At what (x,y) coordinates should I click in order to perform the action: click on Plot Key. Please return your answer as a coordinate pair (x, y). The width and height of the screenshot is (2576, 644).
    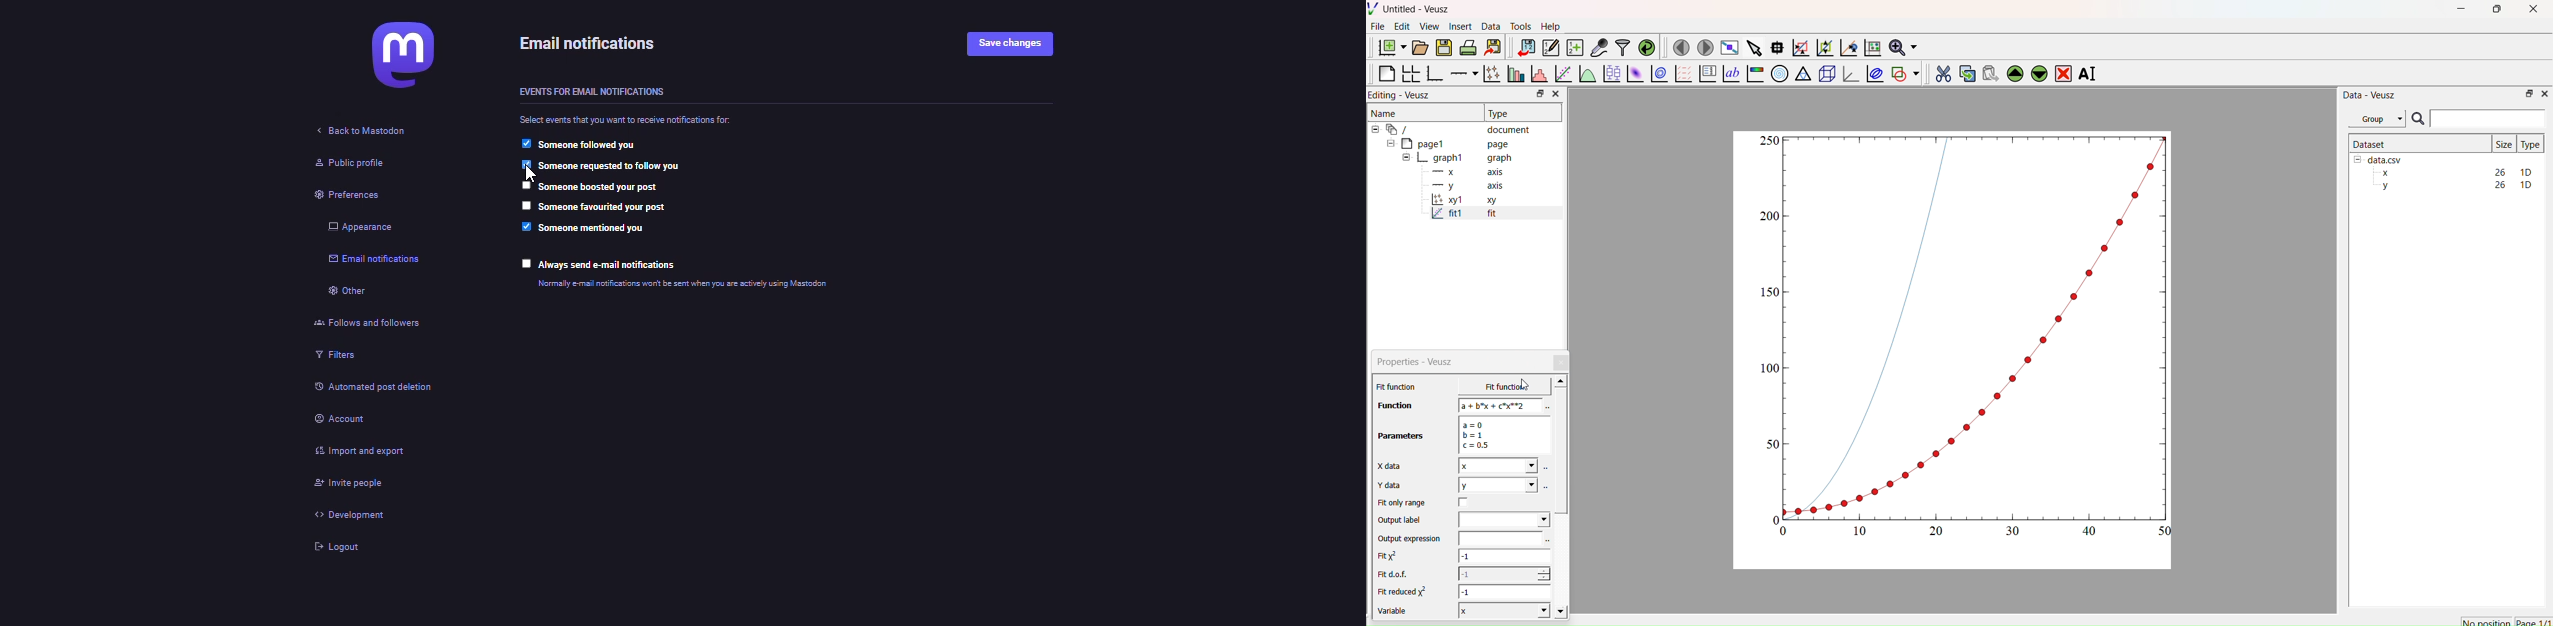
    Looking at the image, I should click on (1707, 74).